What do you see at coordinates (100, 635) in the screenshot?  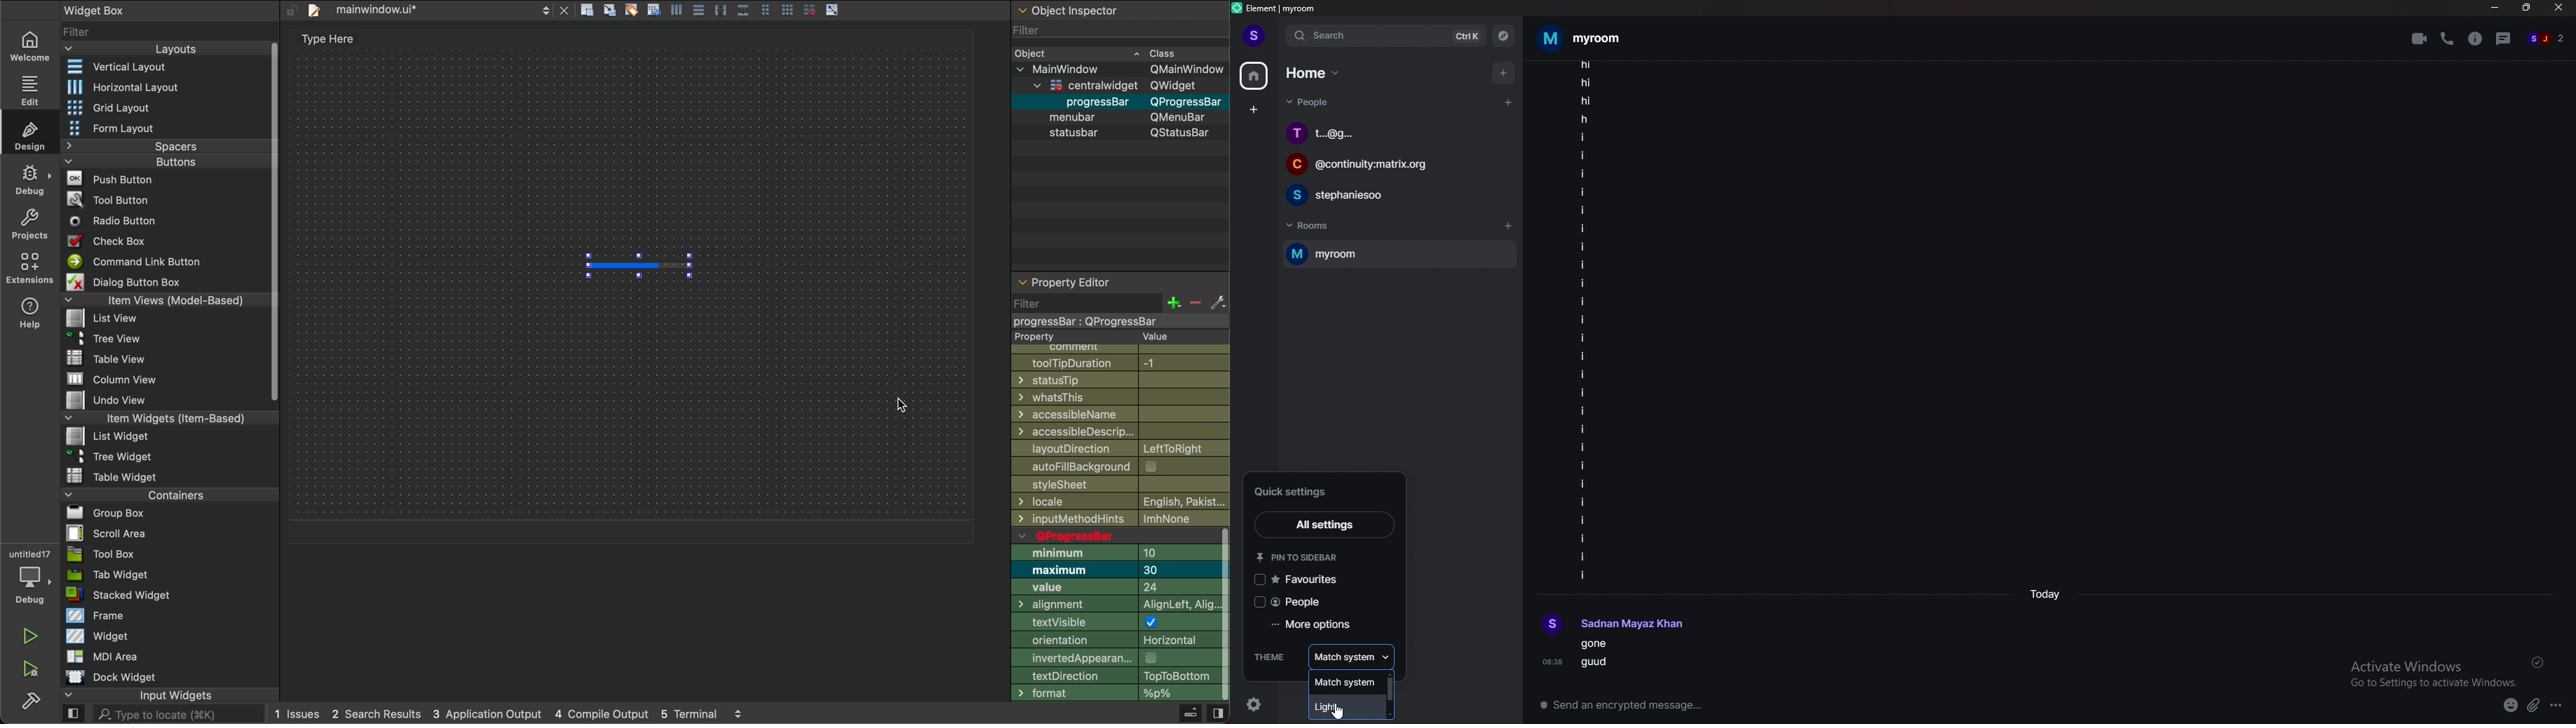 I see `Widget` at bounding box center [100, 635].